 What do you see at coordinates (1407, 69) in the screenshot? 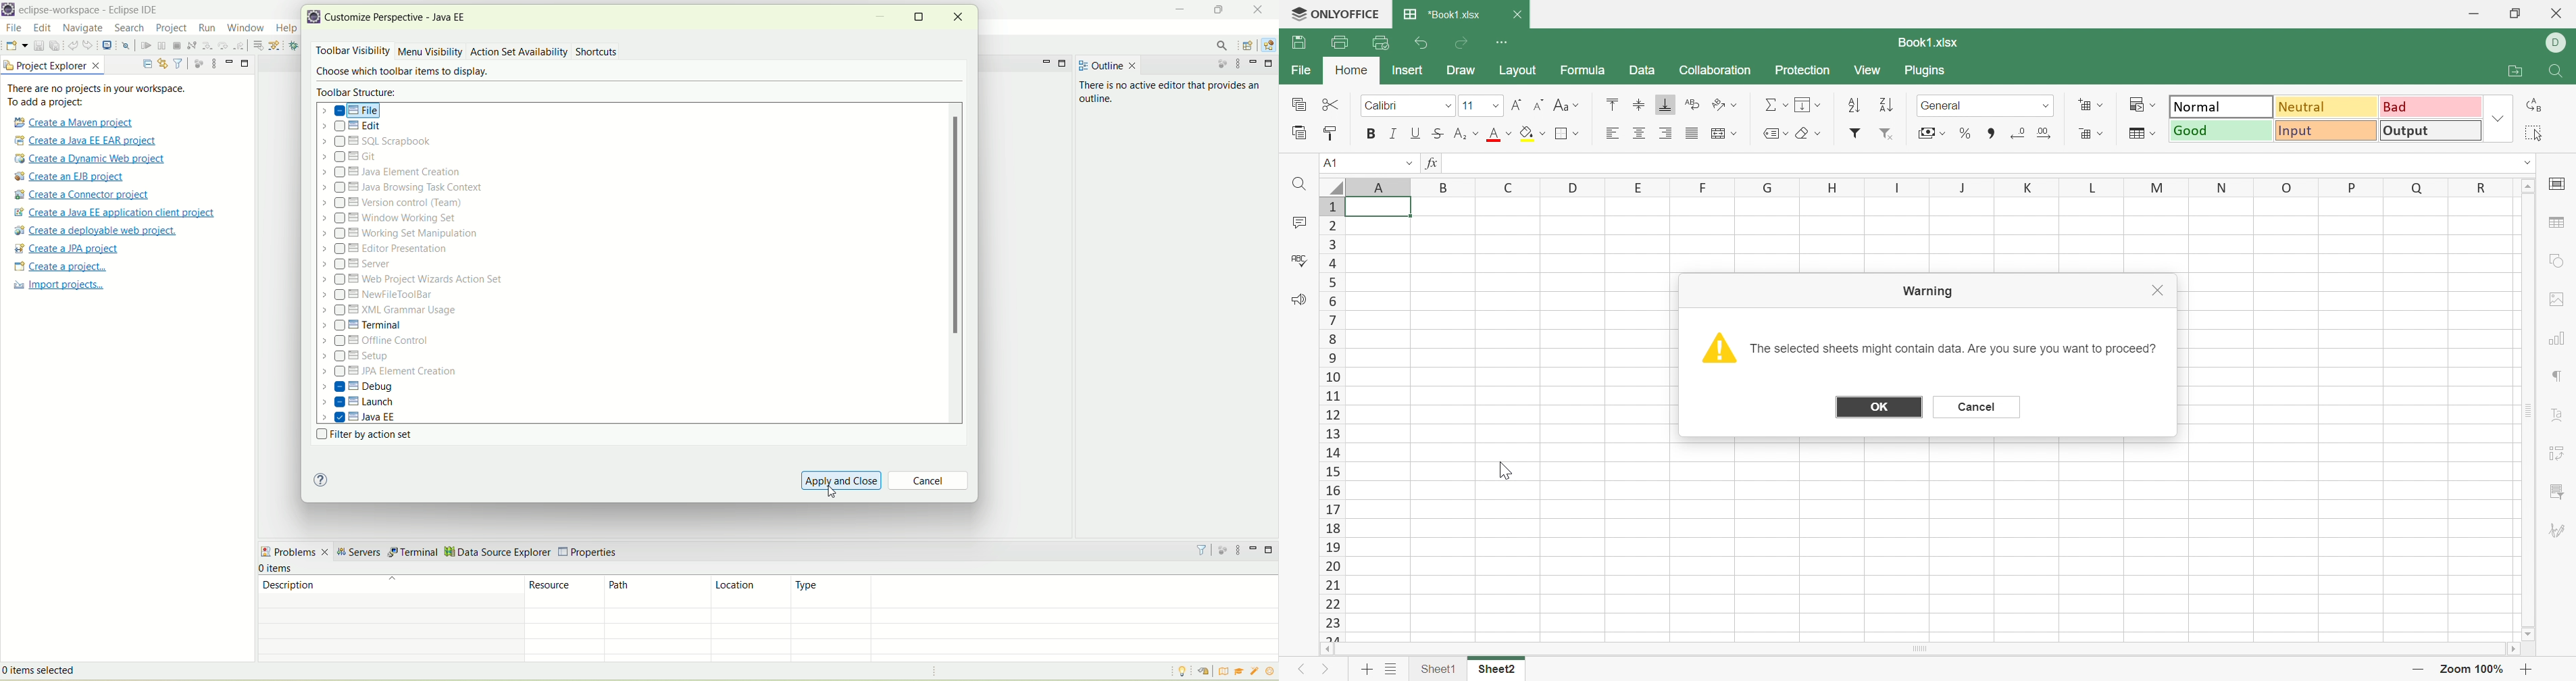
I see `Insert` at bounding box center [1407, 69].